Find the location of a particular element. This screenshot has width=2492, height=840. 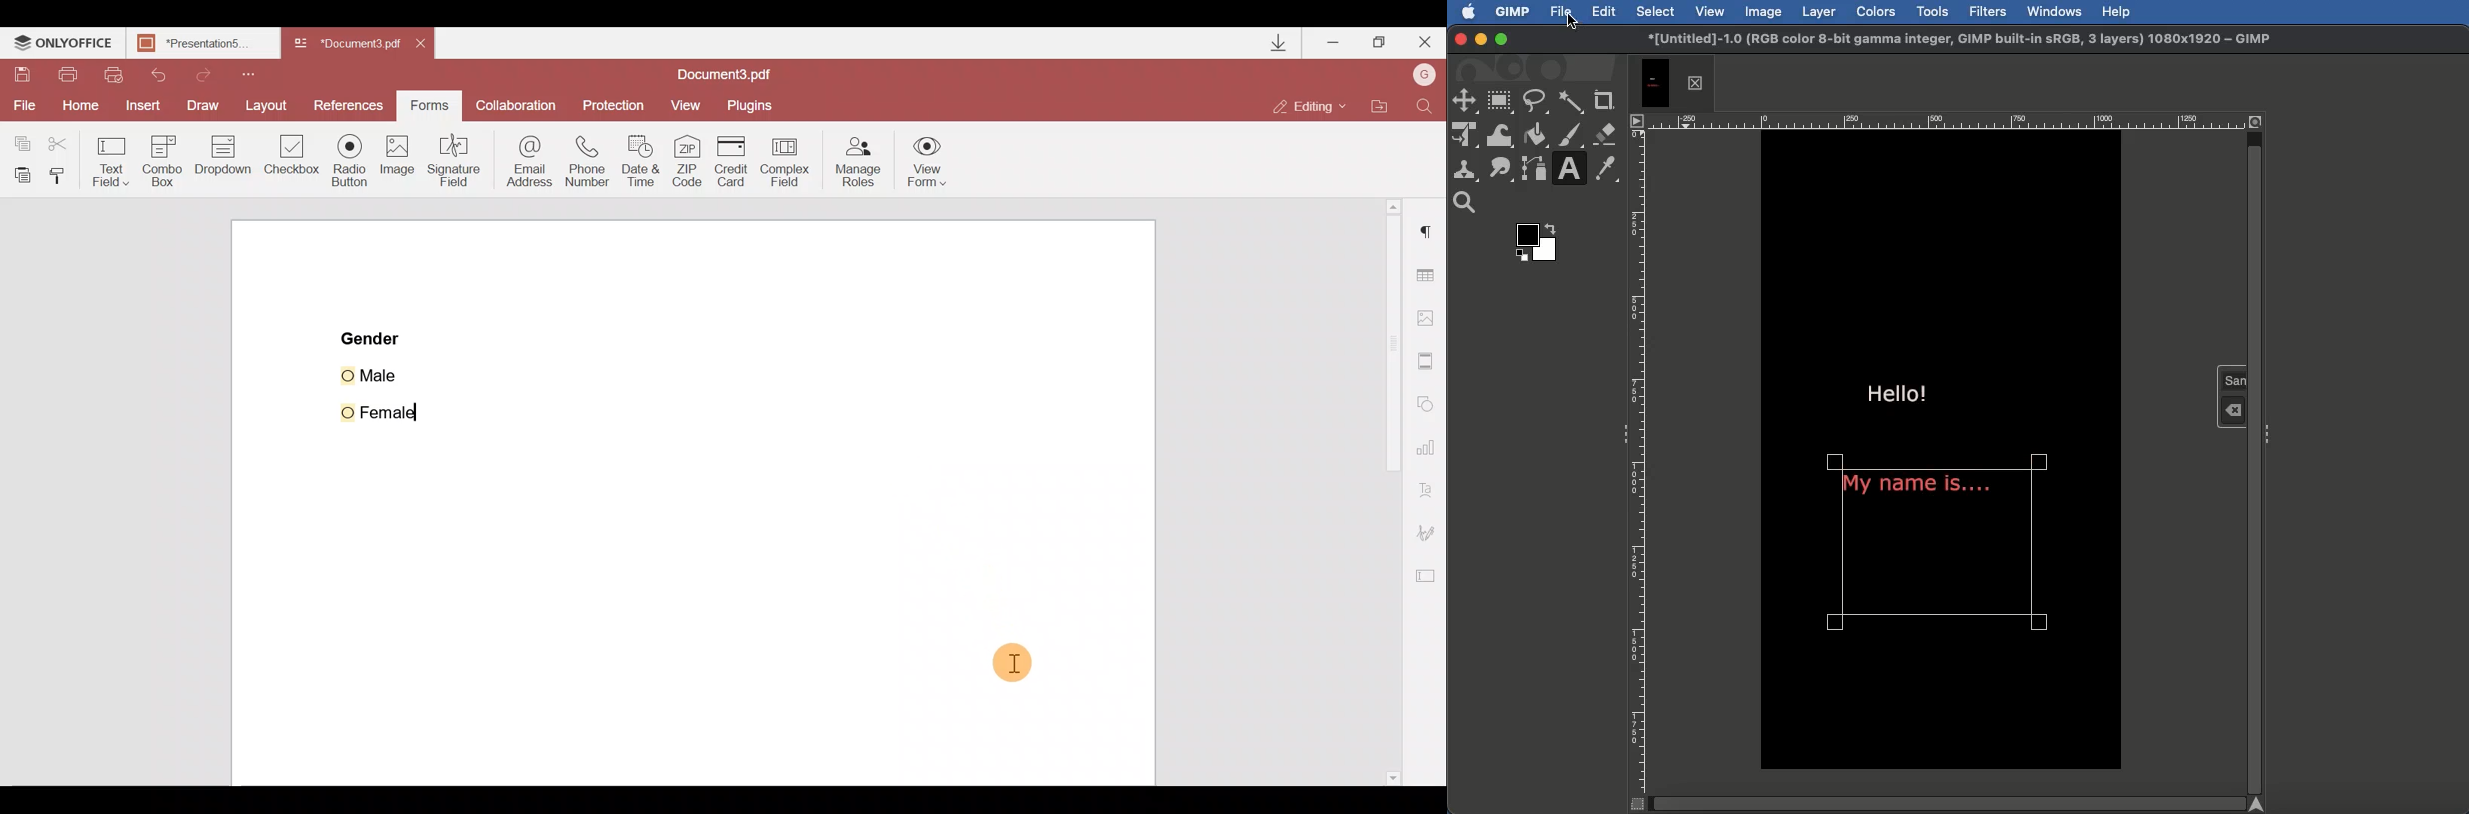

Text Art settings is located at coordinates (1430, 492).